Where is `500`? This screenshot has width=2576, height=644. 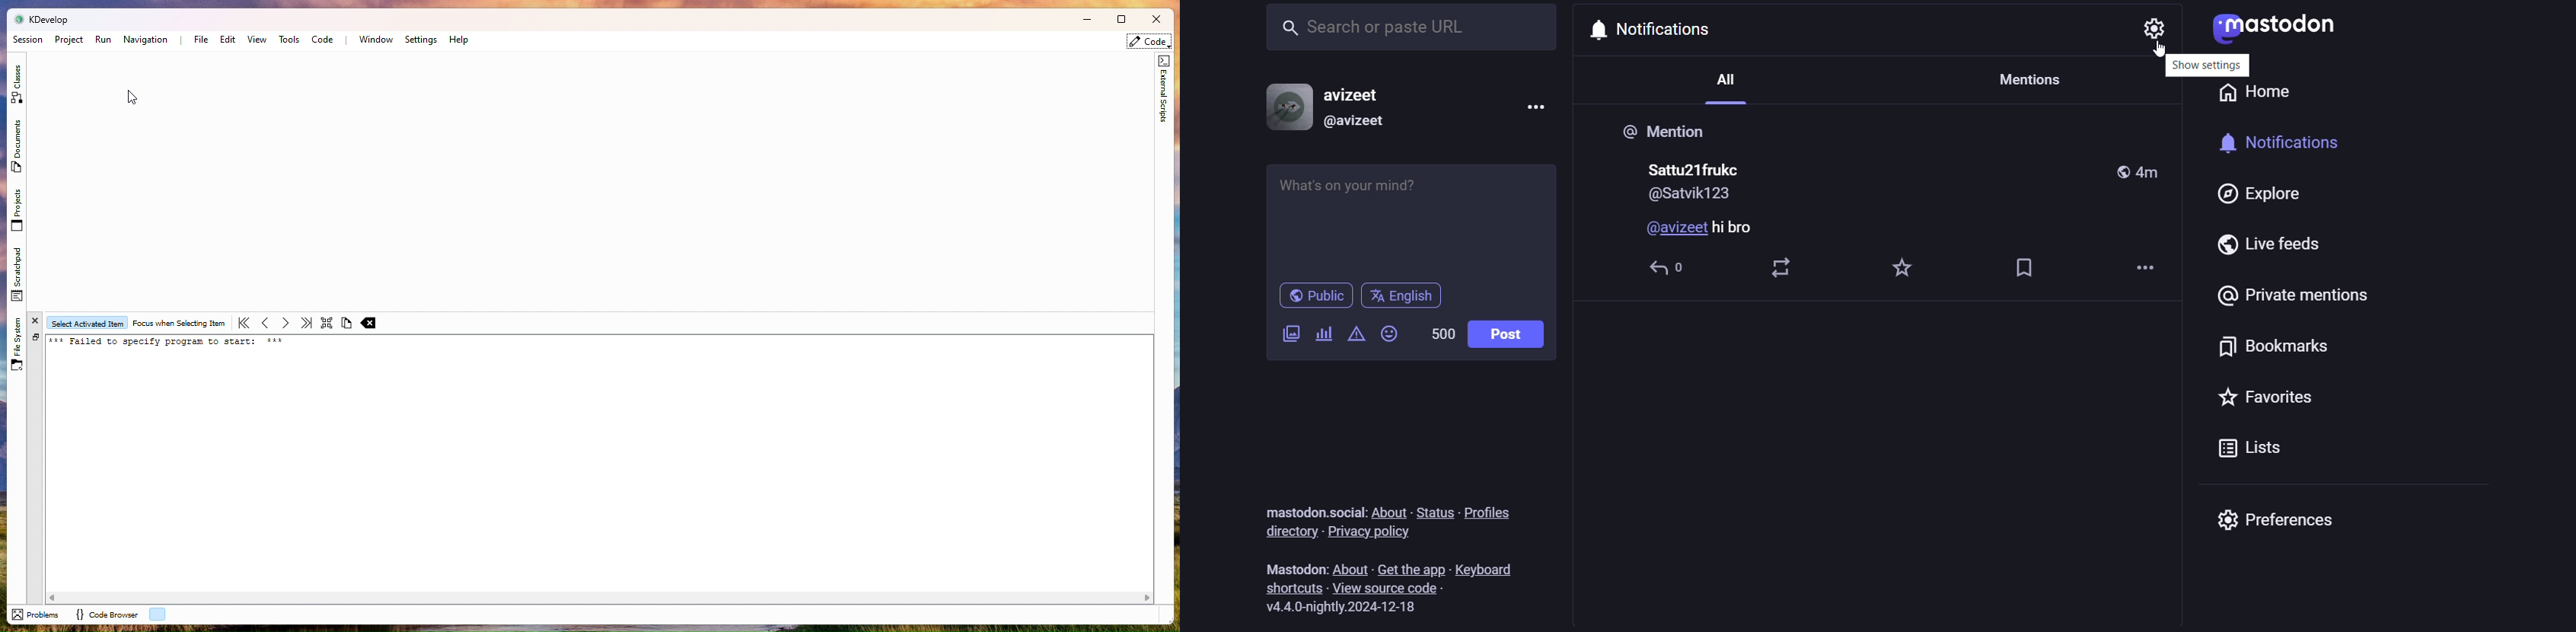
500 is located at coordinates (1442, 331).